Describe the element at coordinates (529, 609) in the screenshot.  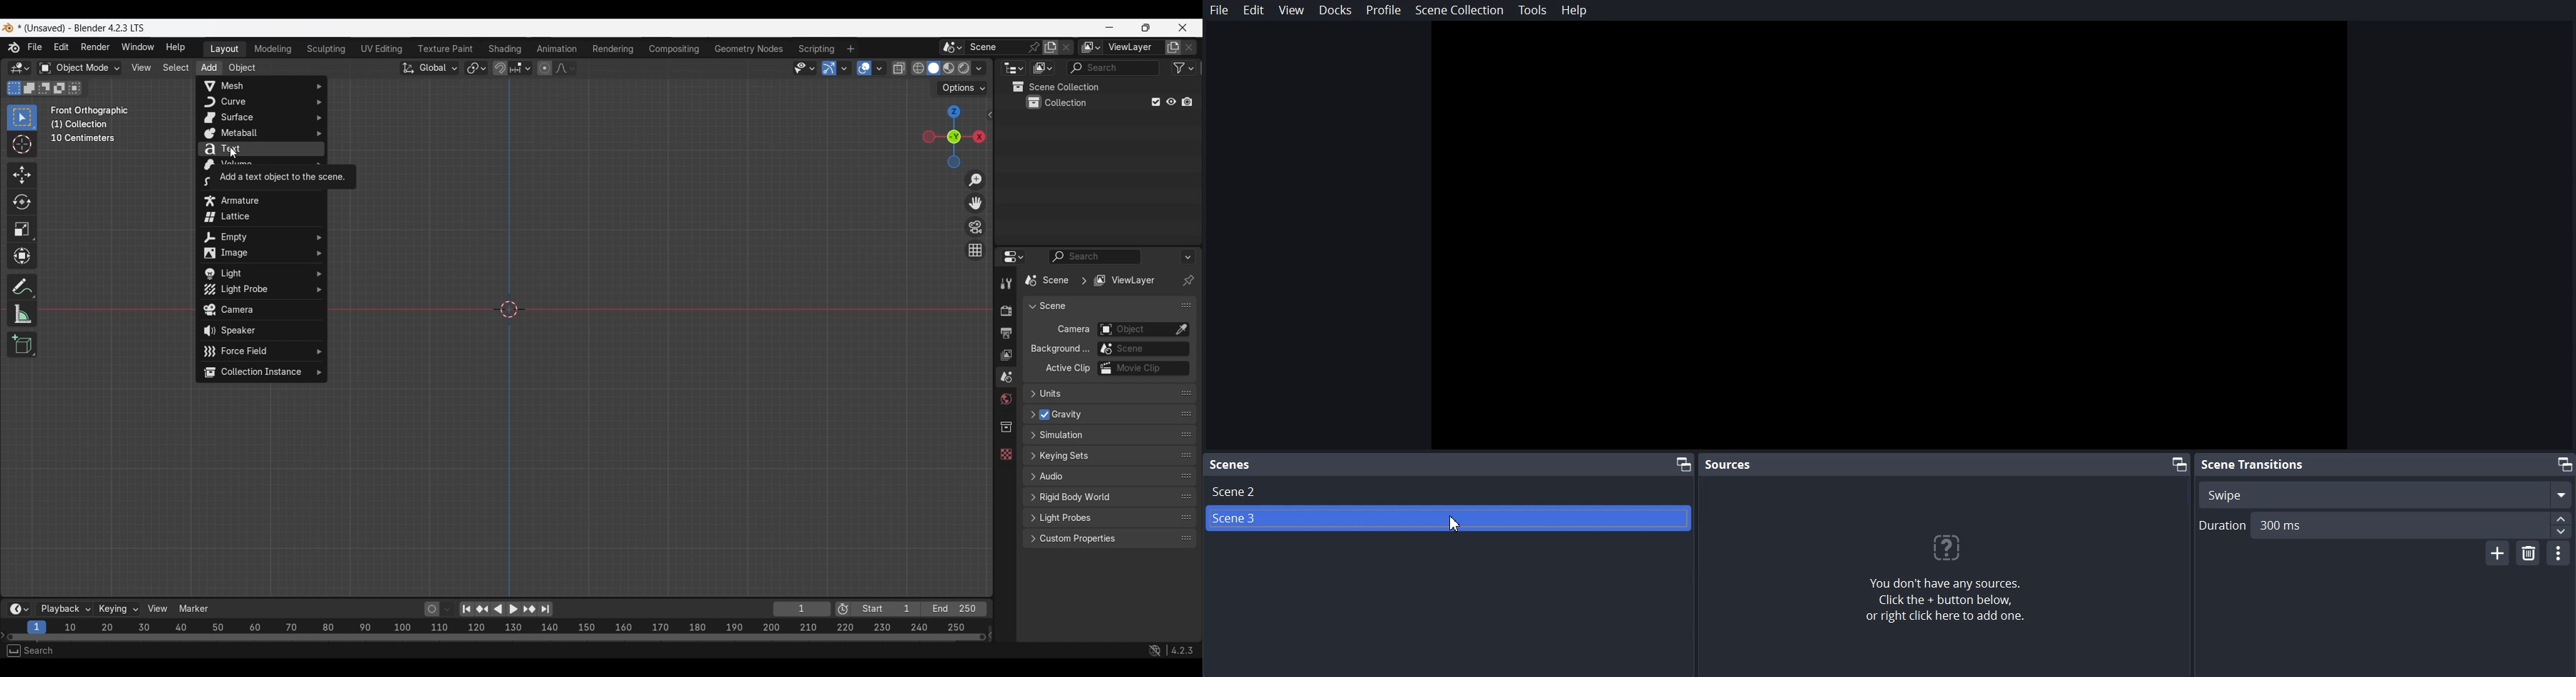
I see `Jump to key frame` at that location.